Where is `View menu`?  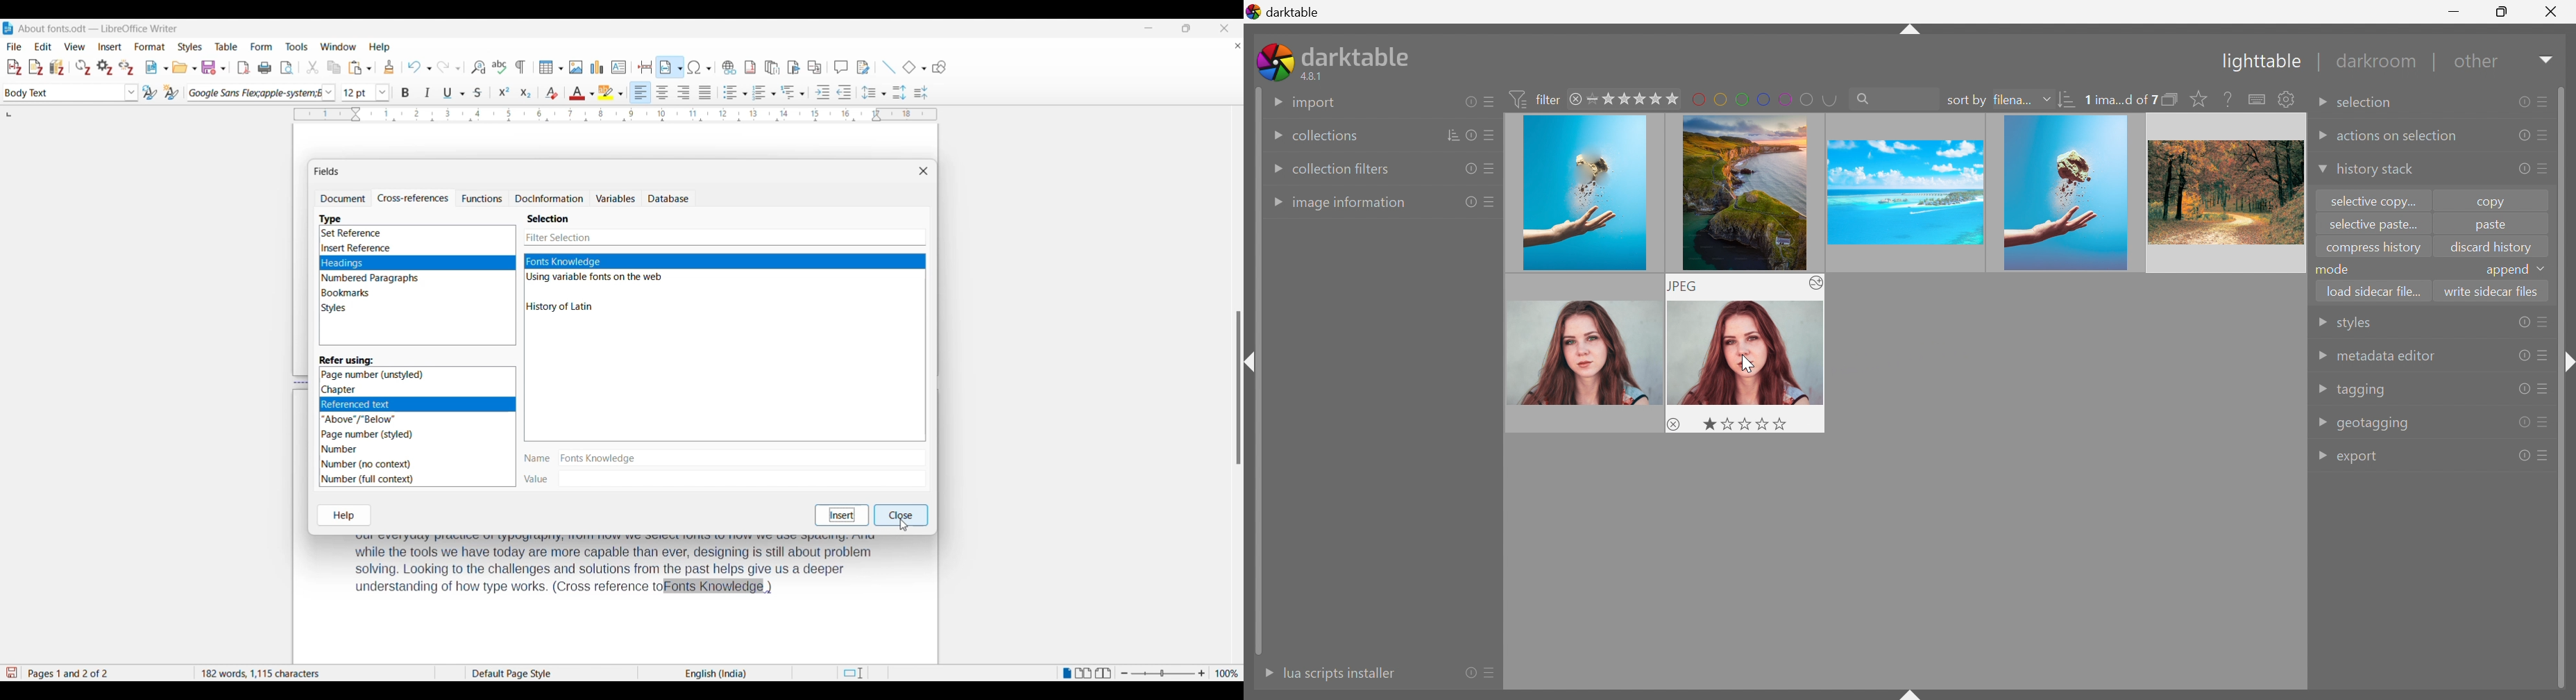 View menu is located at coordinates (74, 47).